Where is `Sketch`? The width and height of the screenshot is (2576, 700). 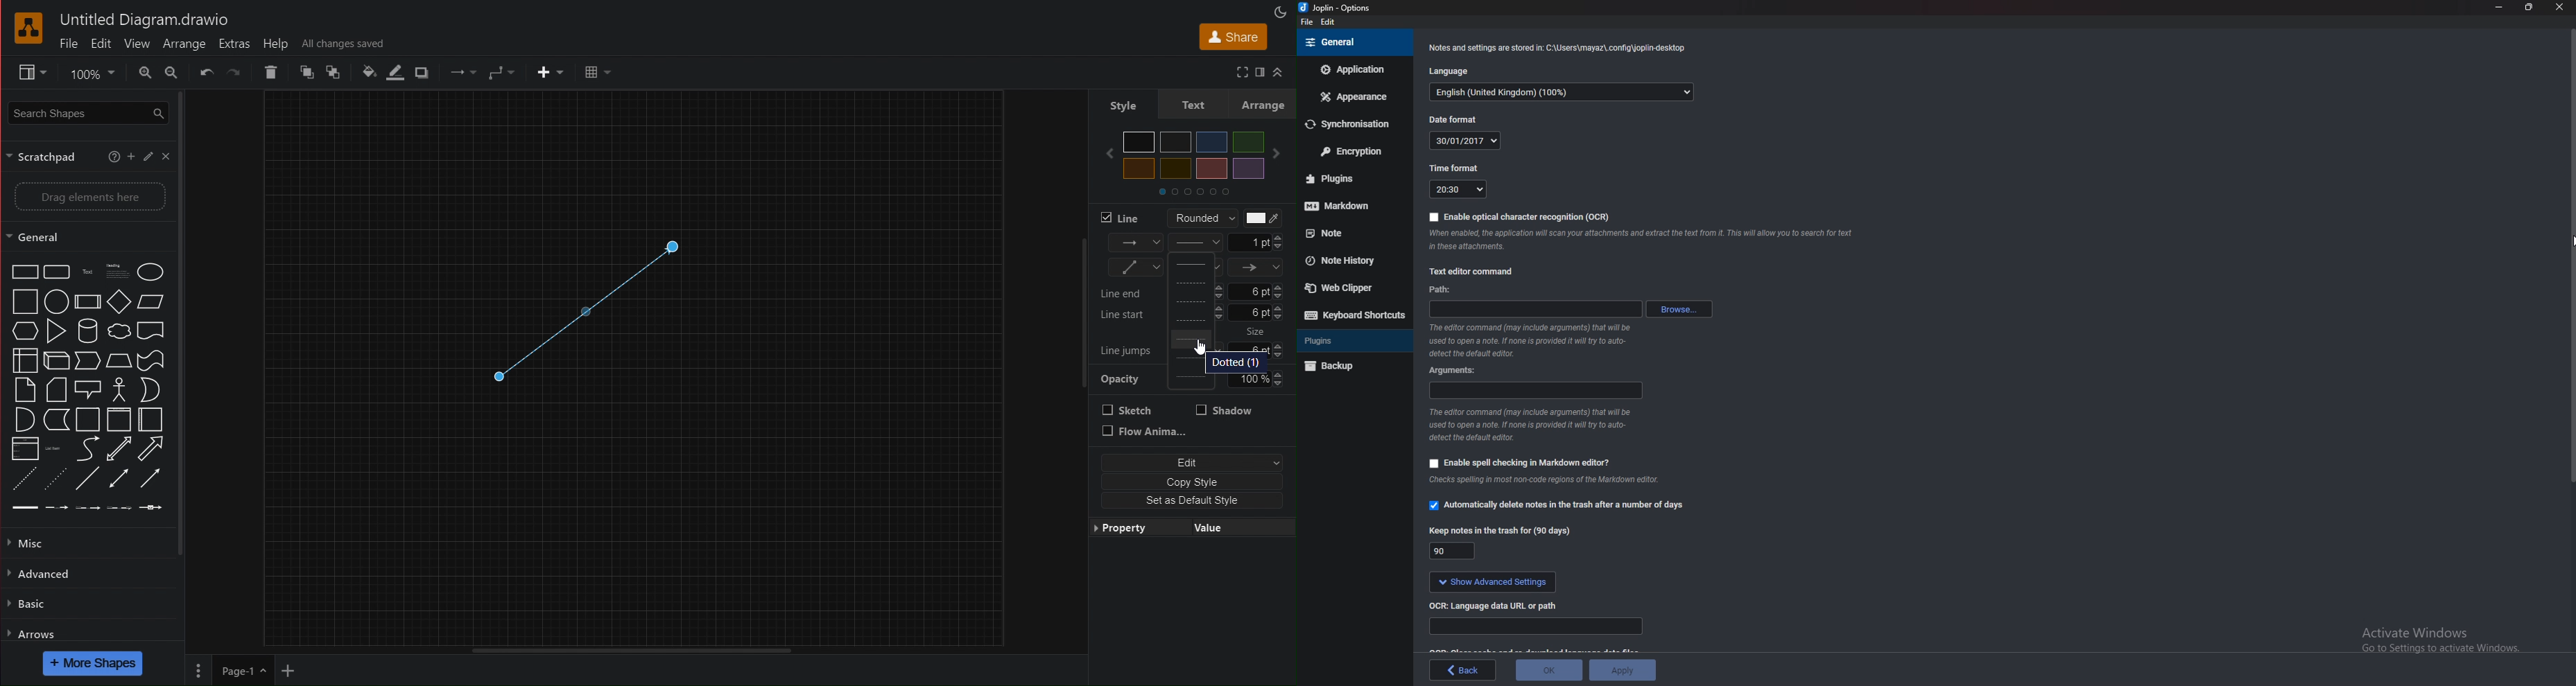
Sketch is located at coordinates (1128, 410).